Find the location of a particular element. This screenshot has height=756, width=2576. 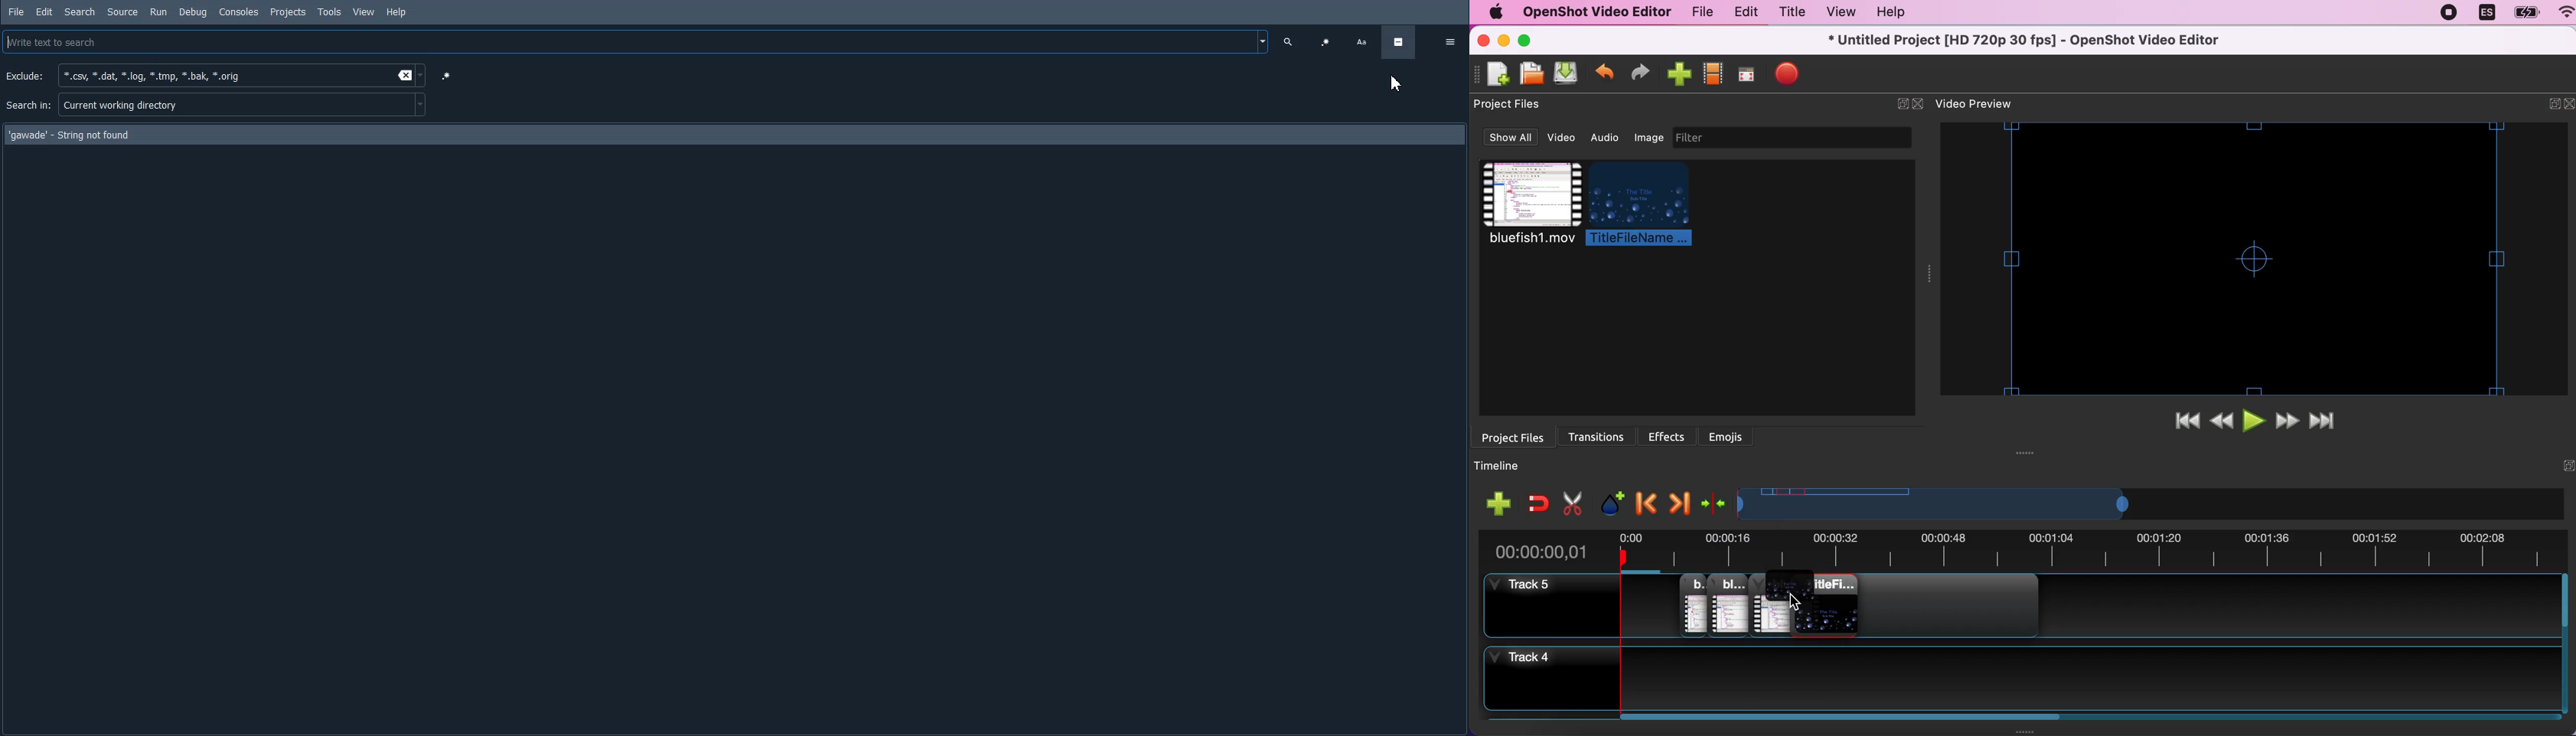

Current working directory is located at coordinates (243, 106).